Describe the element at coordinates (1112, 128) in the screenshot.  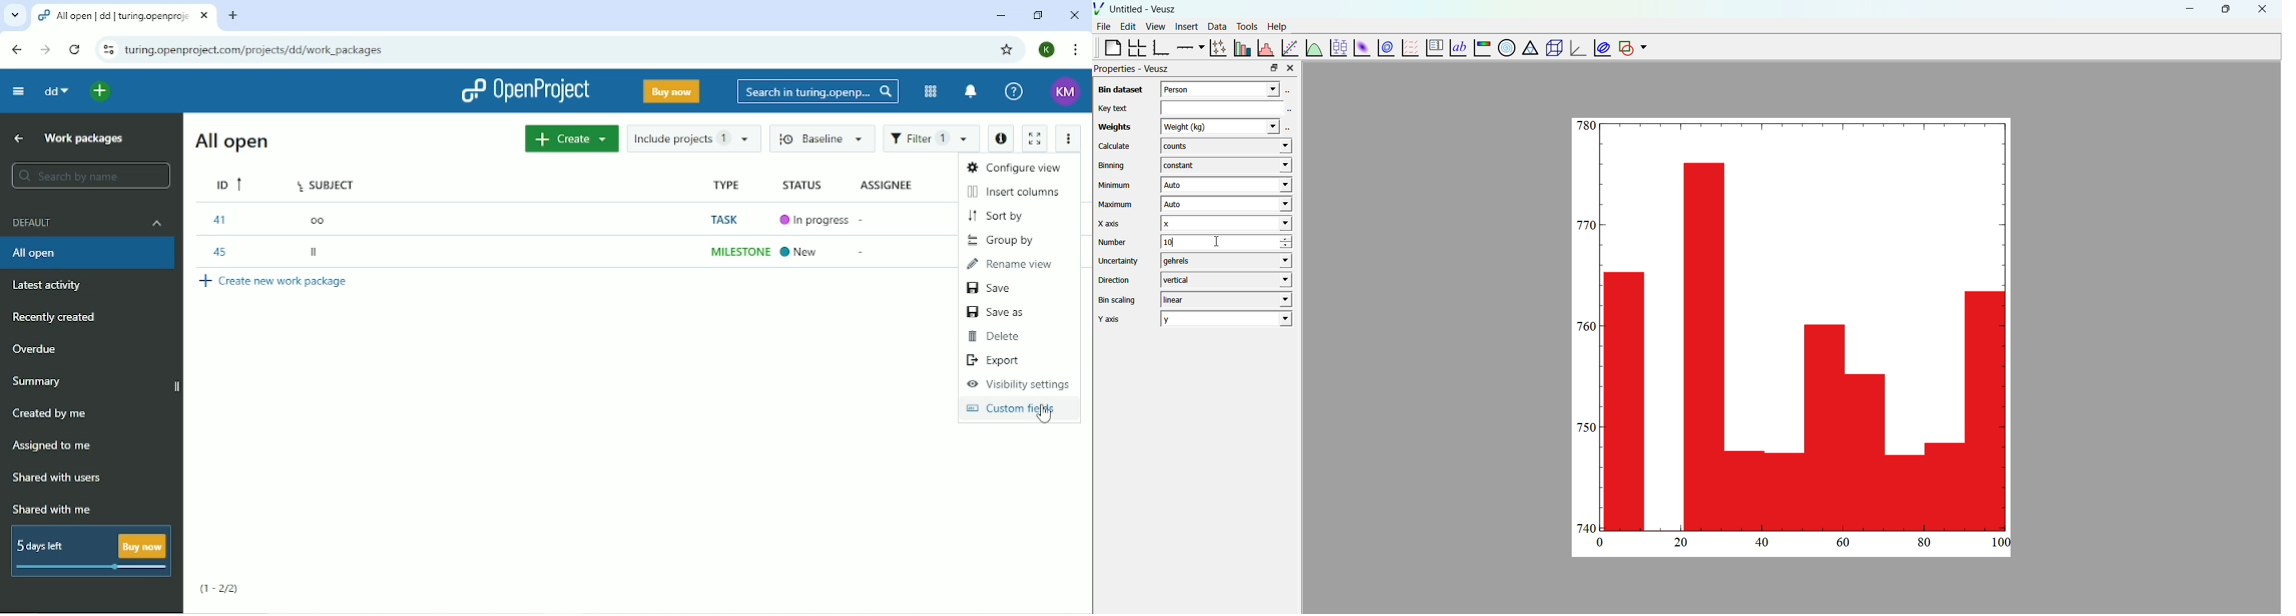
I see `Weights` at that location.